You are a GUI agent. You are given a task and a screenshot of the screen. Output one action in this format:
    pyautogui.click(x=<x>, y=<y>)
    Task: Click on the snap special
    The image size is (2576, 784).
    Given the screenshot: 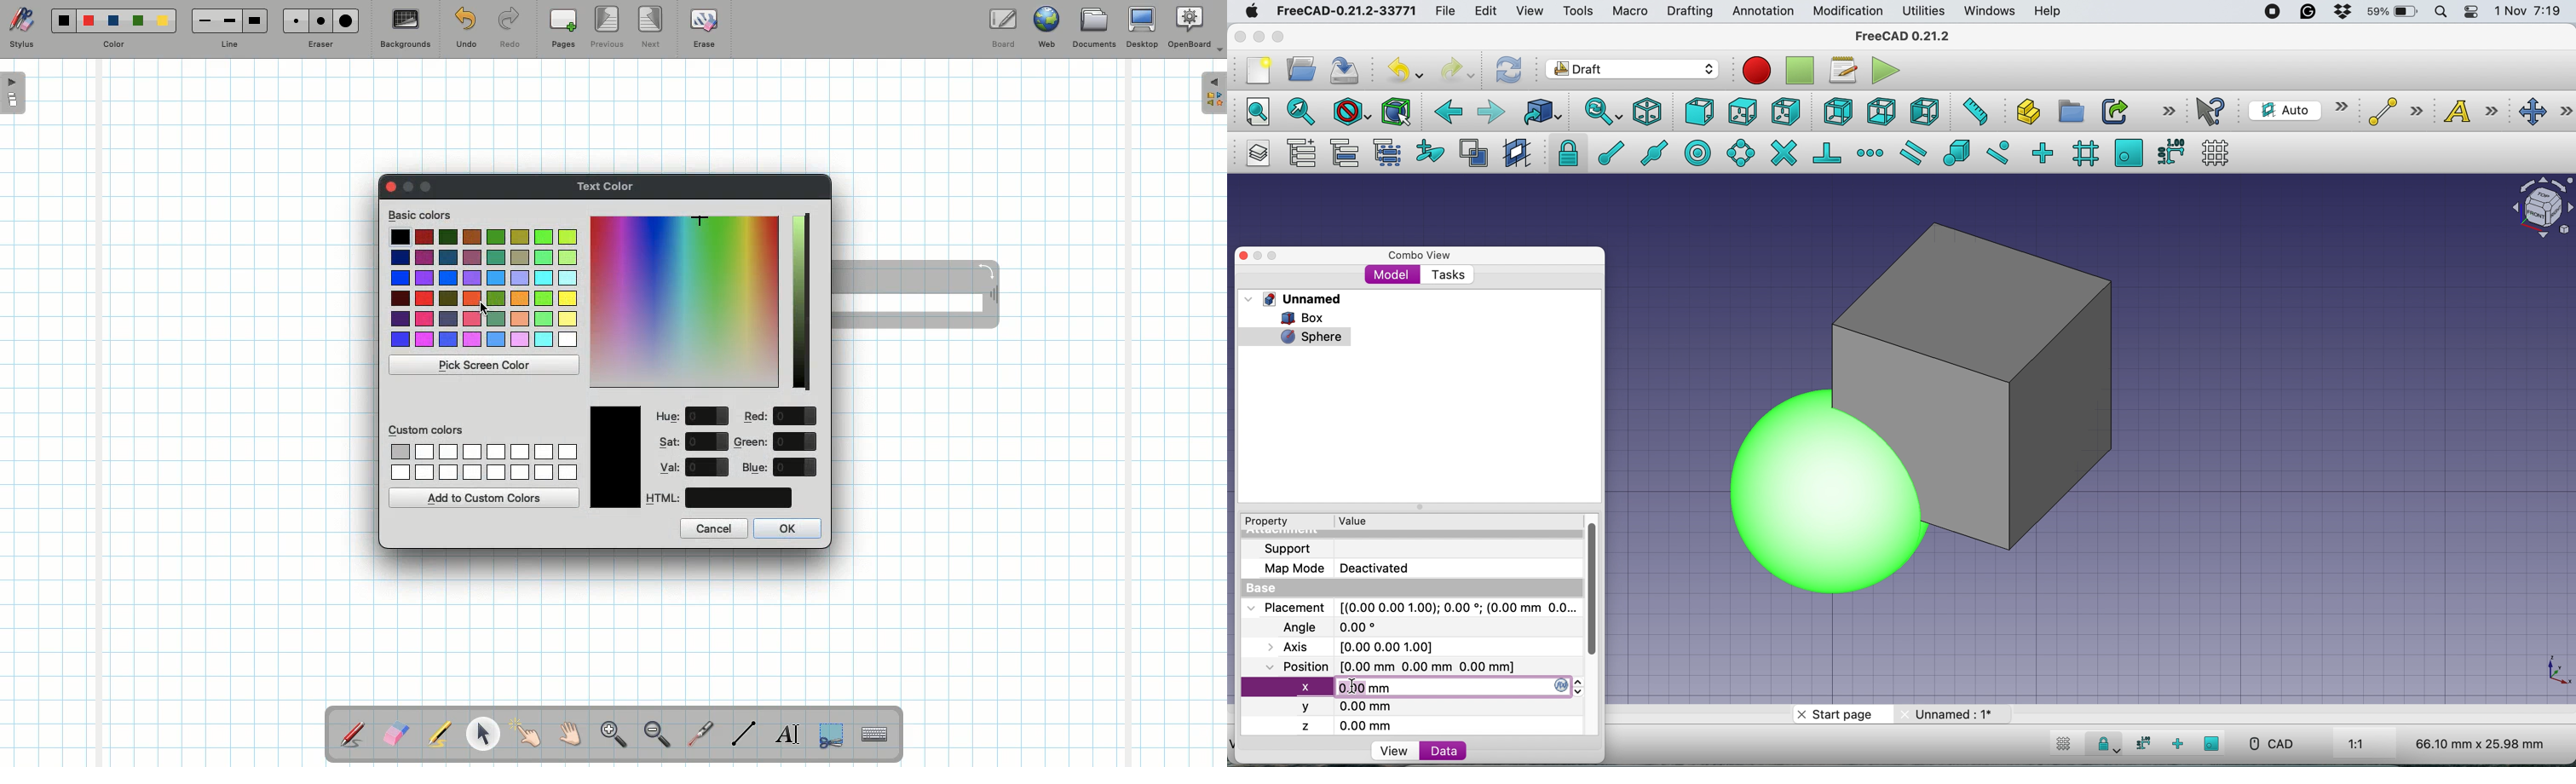 What is the action you would take?
    pyautogui.click(x=1956, y=152)
    